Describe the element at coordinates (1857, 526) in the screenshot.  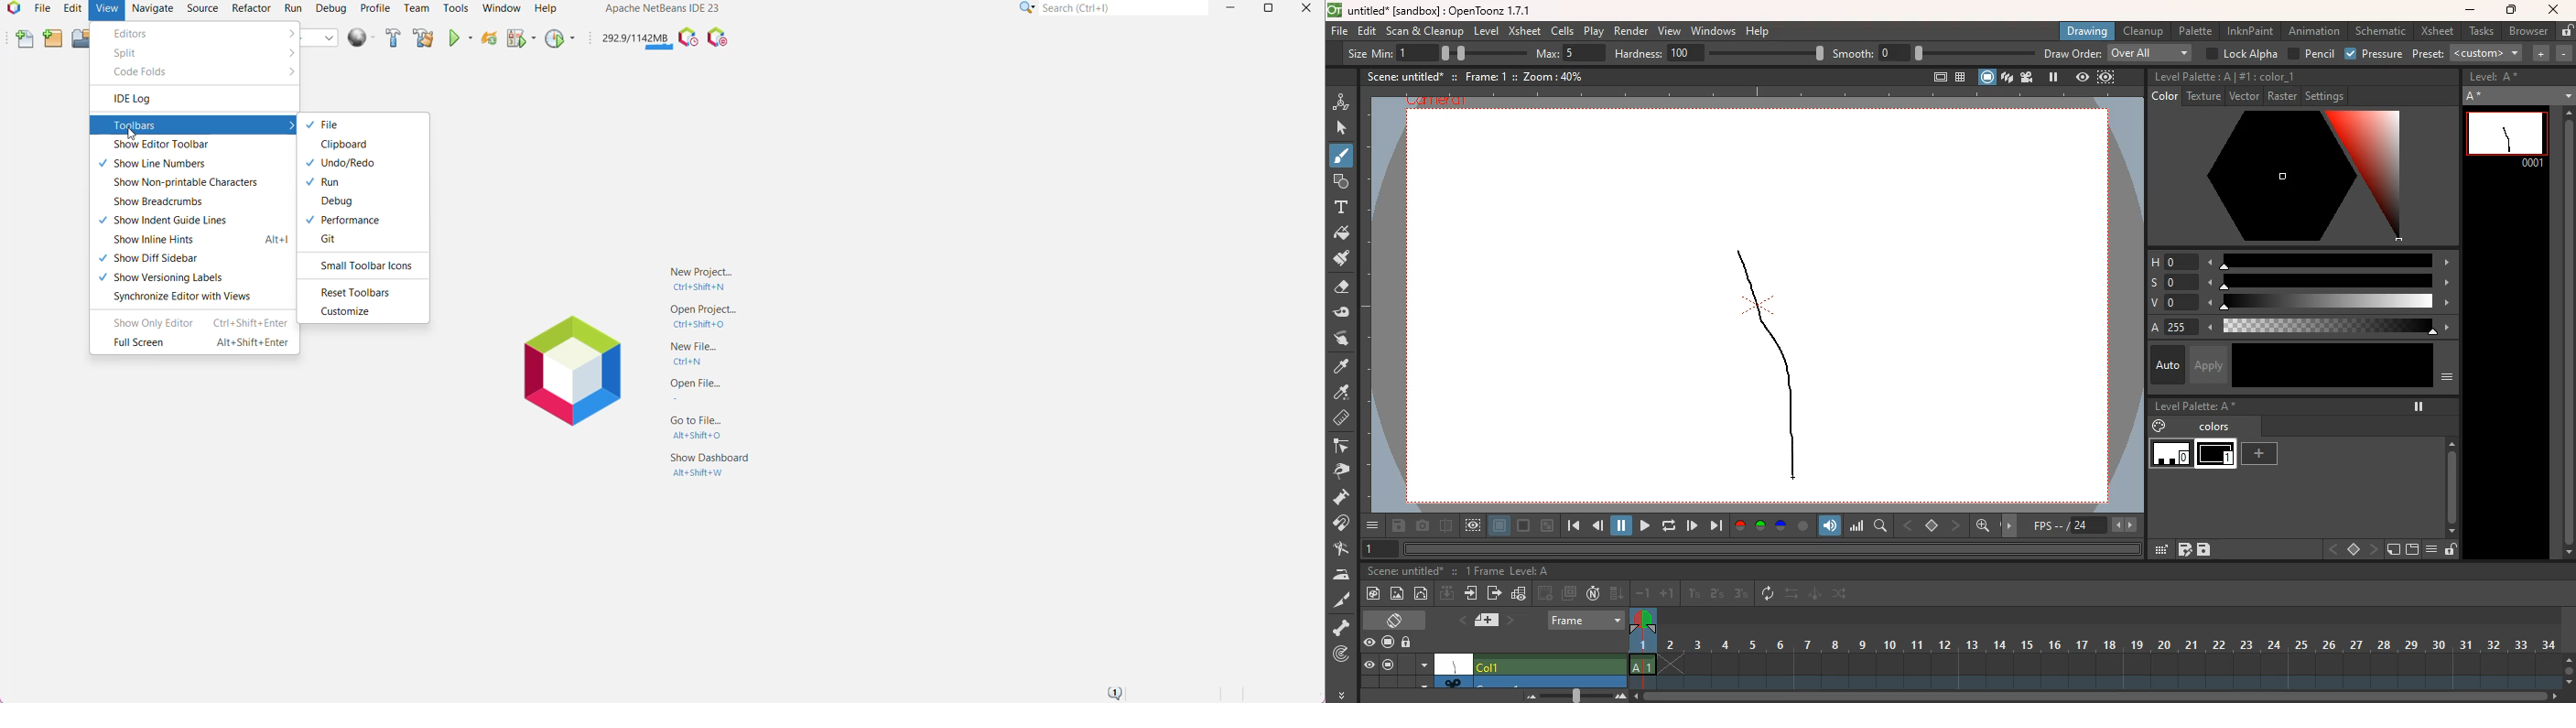
I see `scale` at that location.